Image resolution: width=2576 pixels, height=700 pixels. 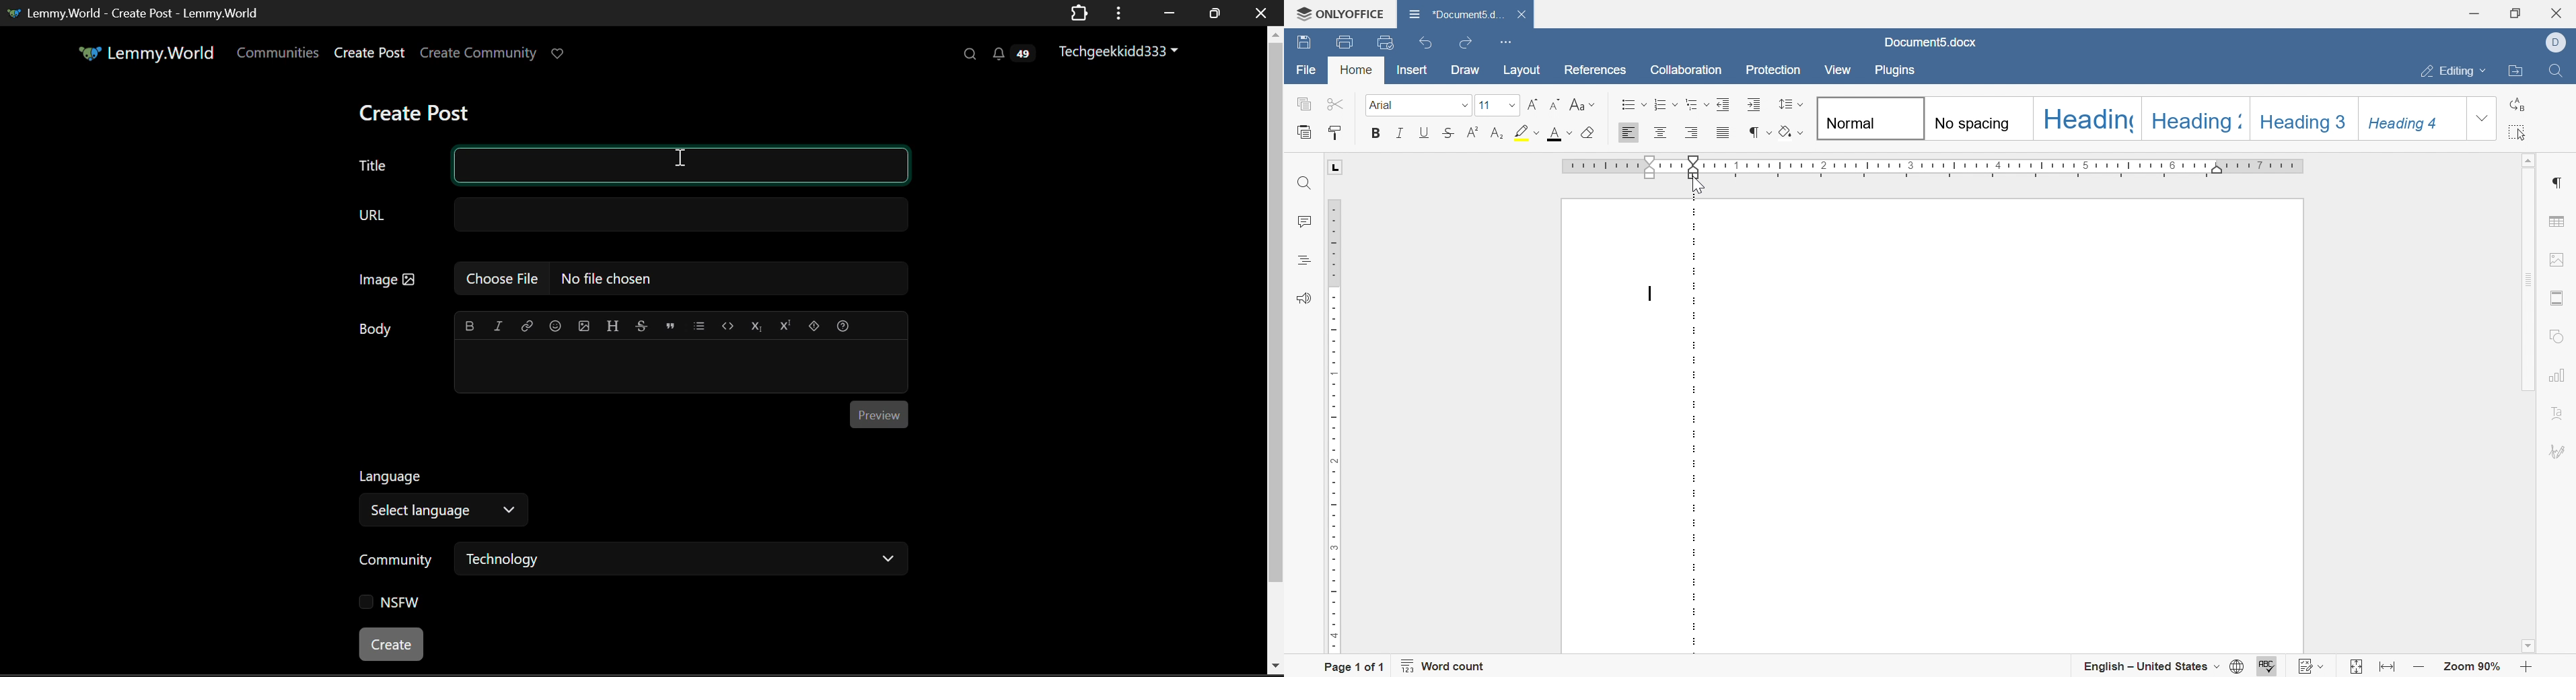 What do you see at coordinates (1652, 295) in the screenshot?
I see `Text Input` at bounding box center [1652, 295].